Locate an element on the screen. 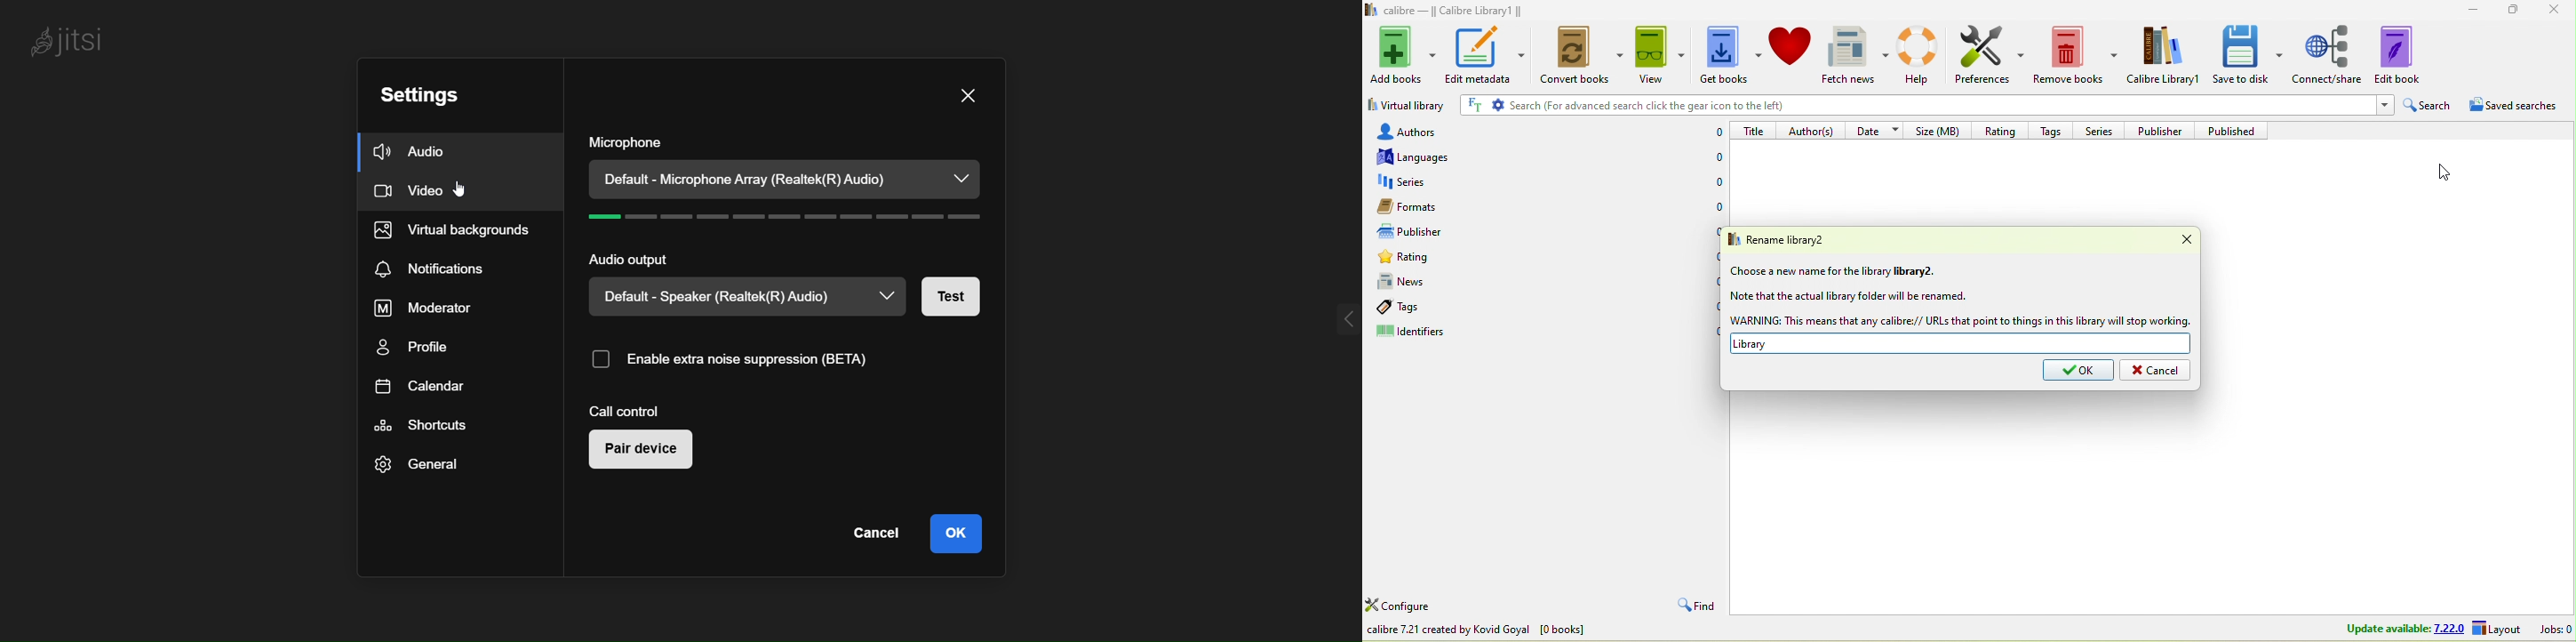 This screenshot has width=2576, height=644. convert books is located at coordinates (1577, 57).